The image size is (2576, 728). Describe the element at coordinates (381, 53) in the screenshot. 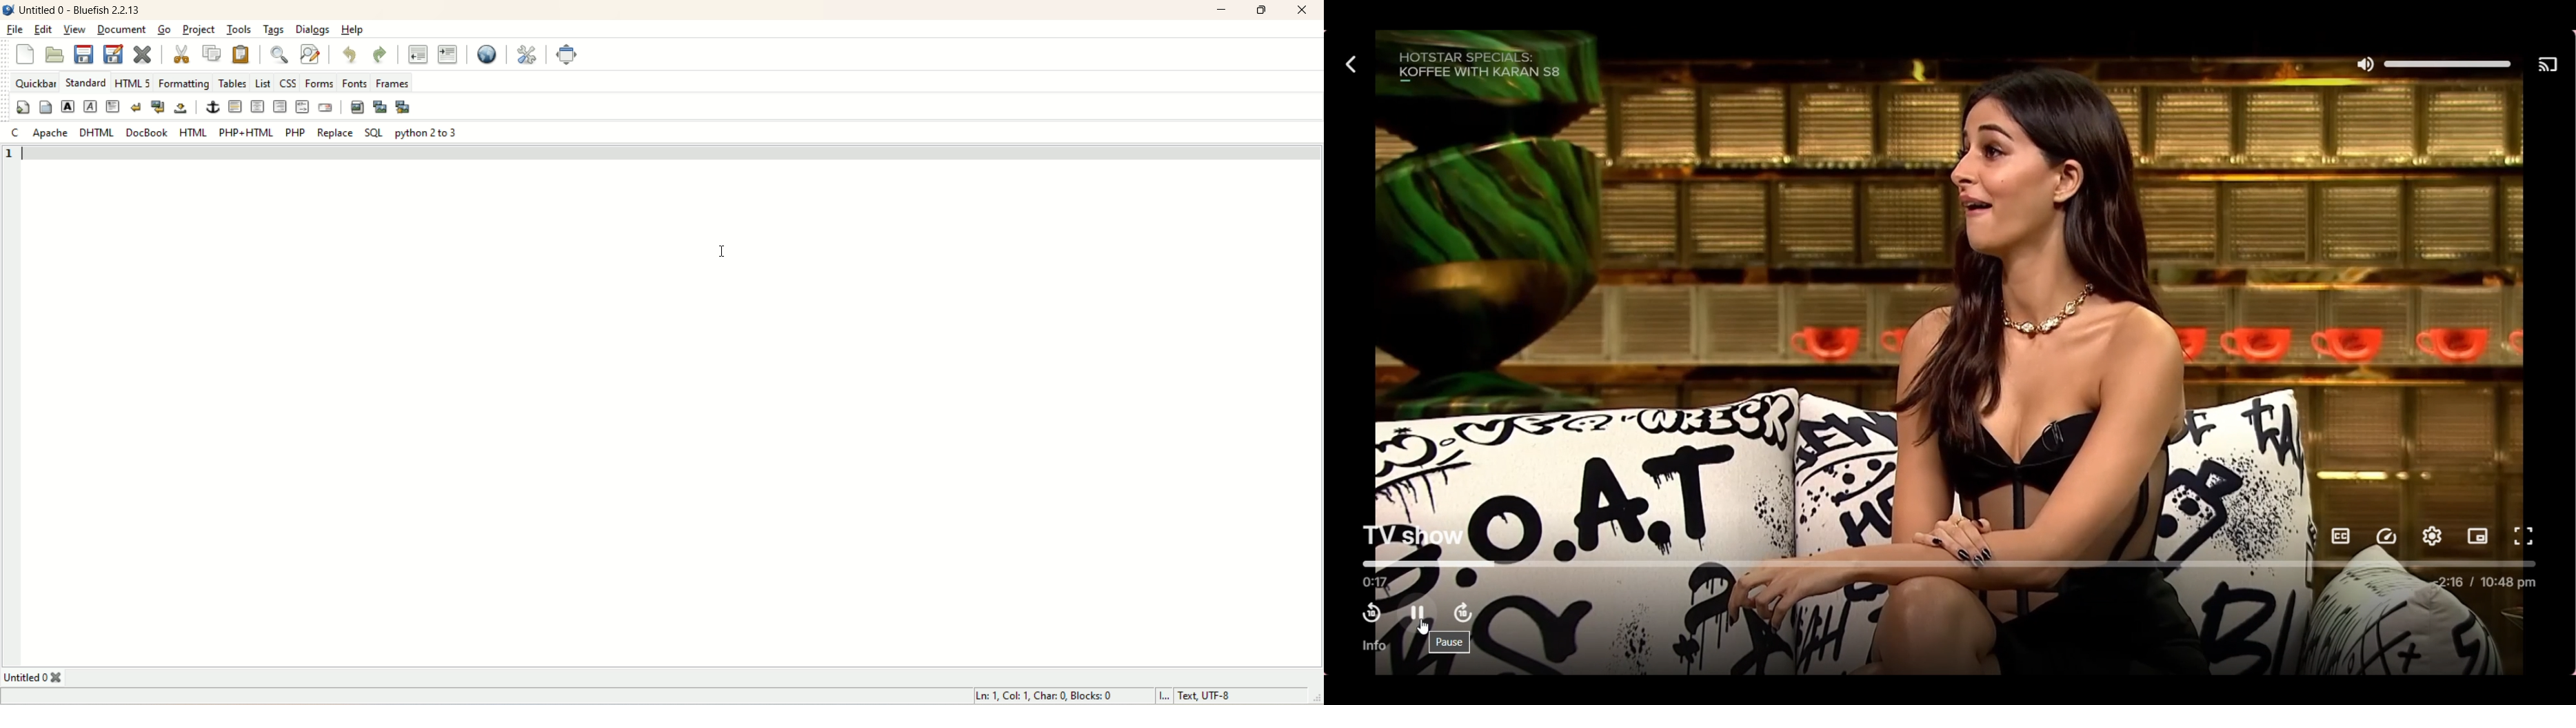

I see `redo` at that location.